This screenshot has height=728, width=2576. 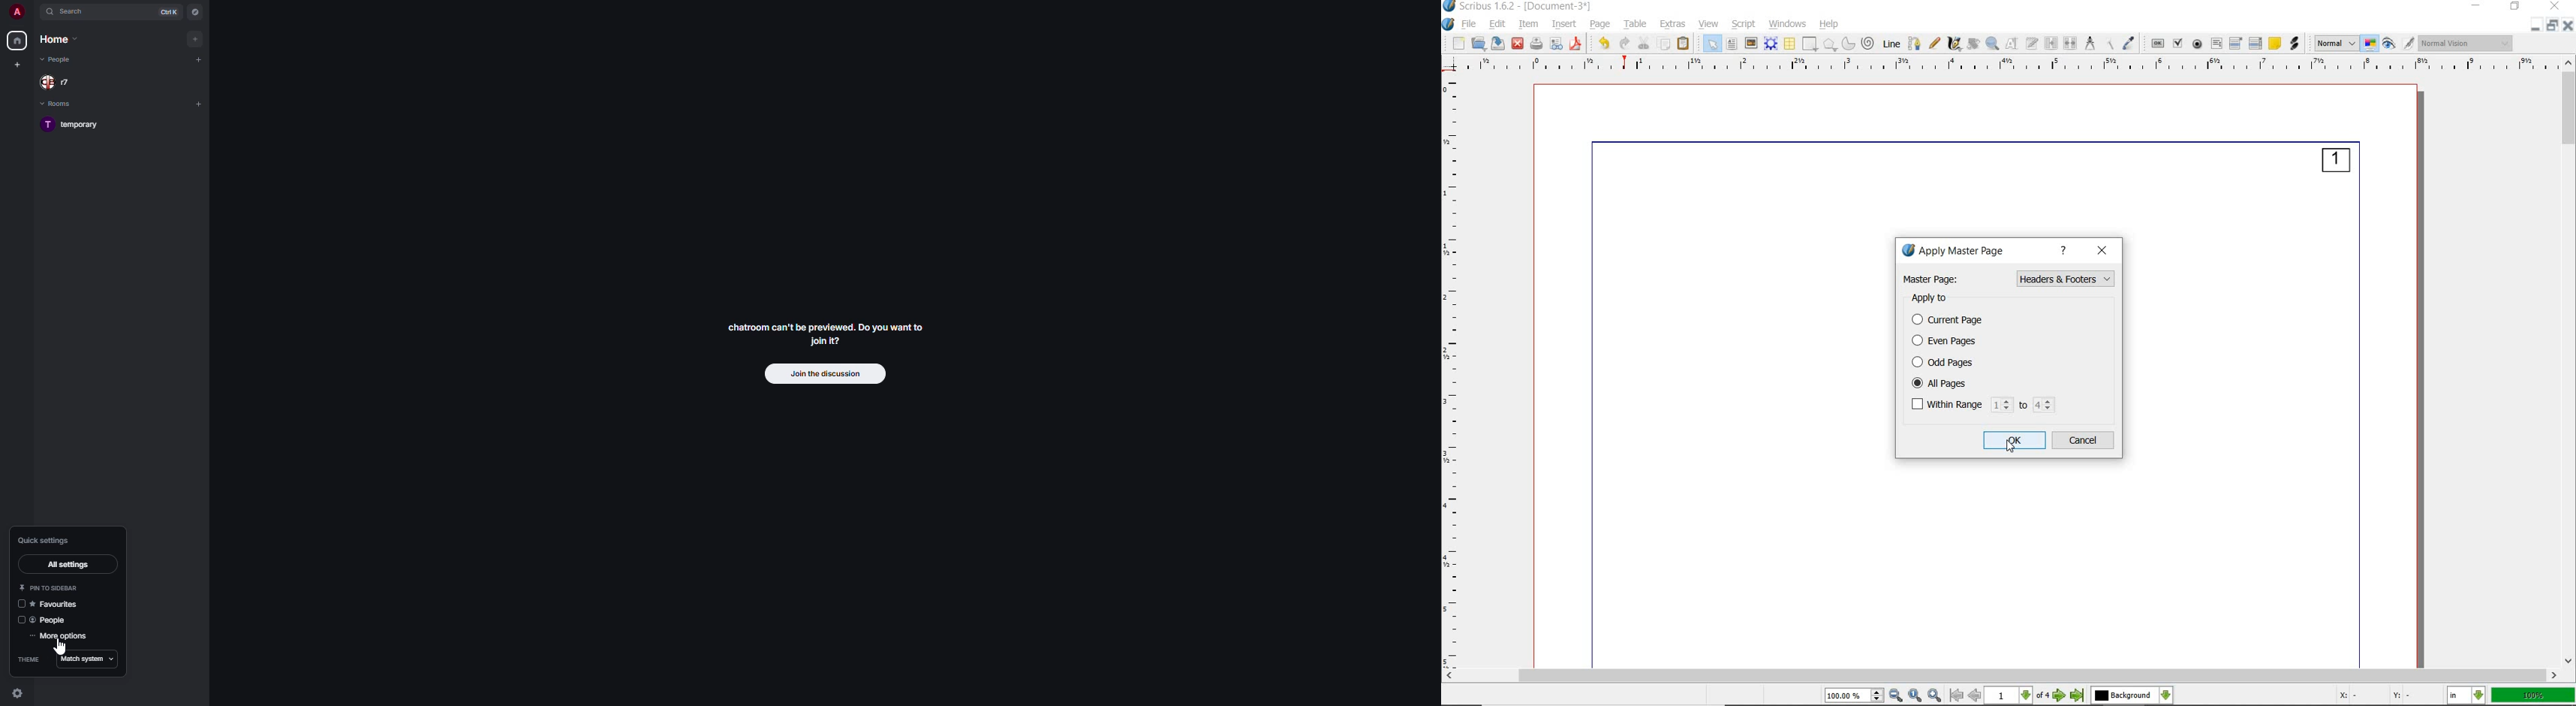 I want to click on new, so click(x=1458, y=43).